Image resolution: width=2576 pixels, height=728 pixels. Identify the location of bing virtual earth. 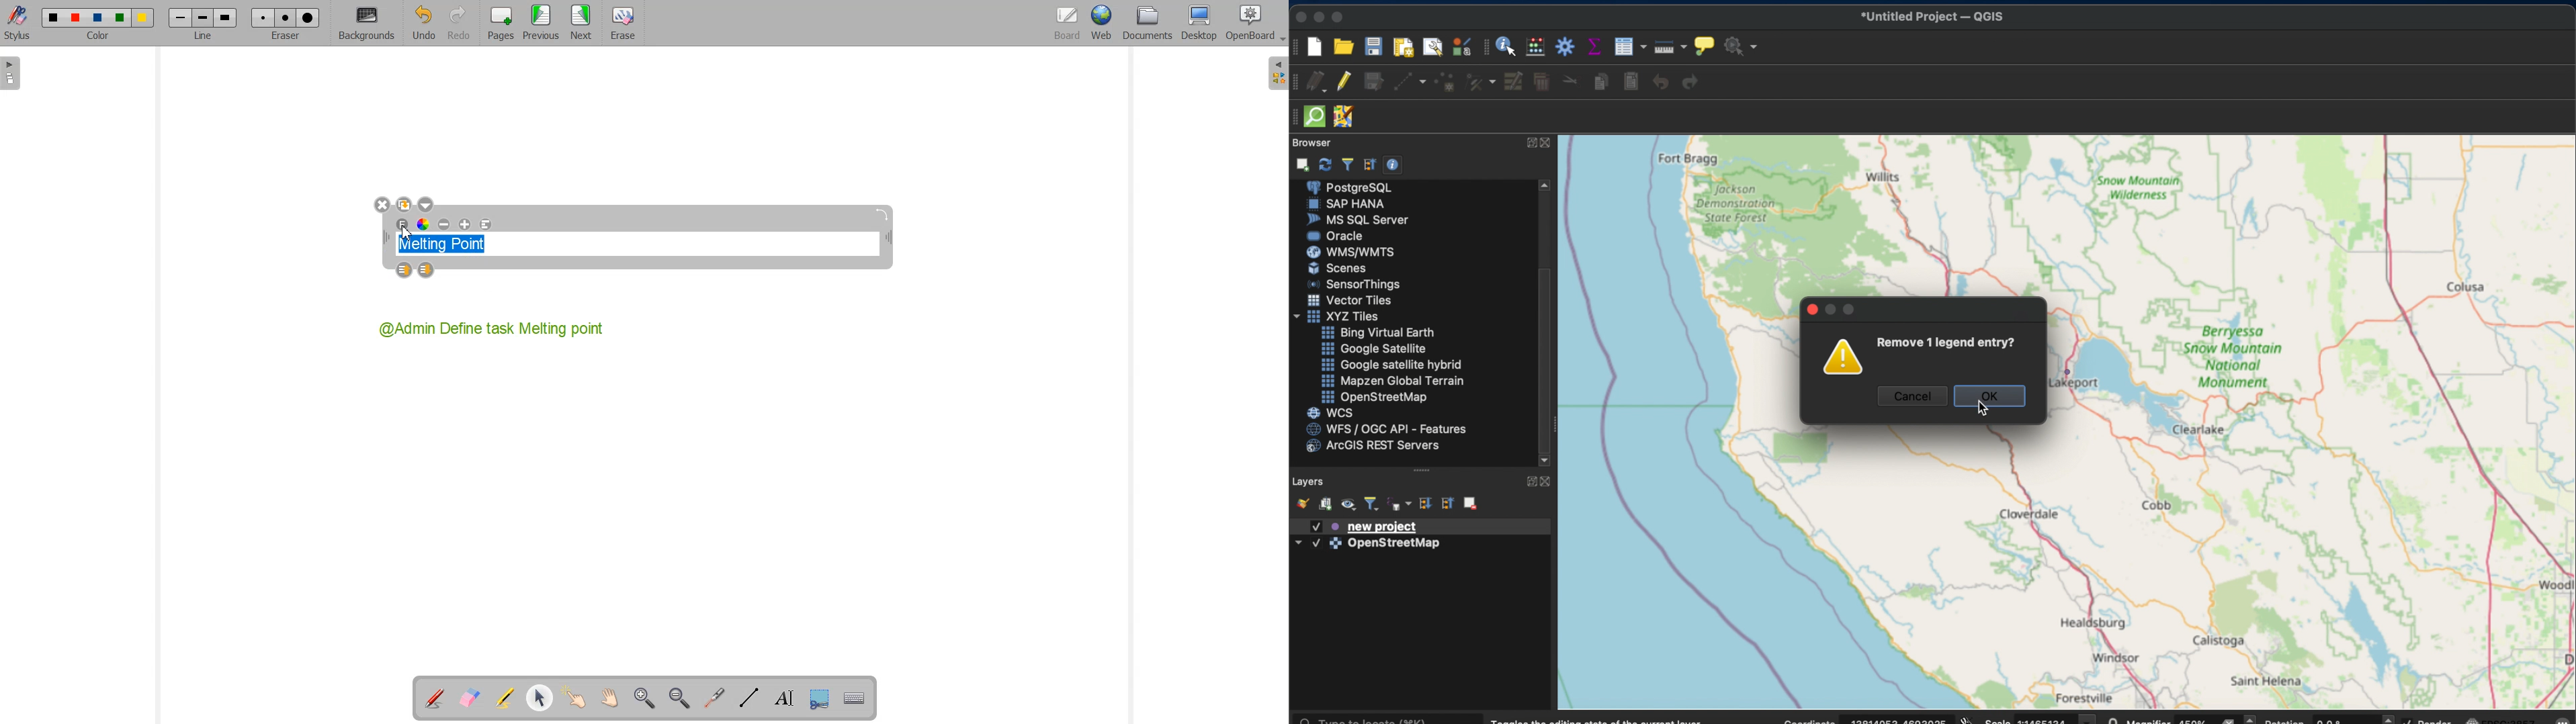
(1376, 333).